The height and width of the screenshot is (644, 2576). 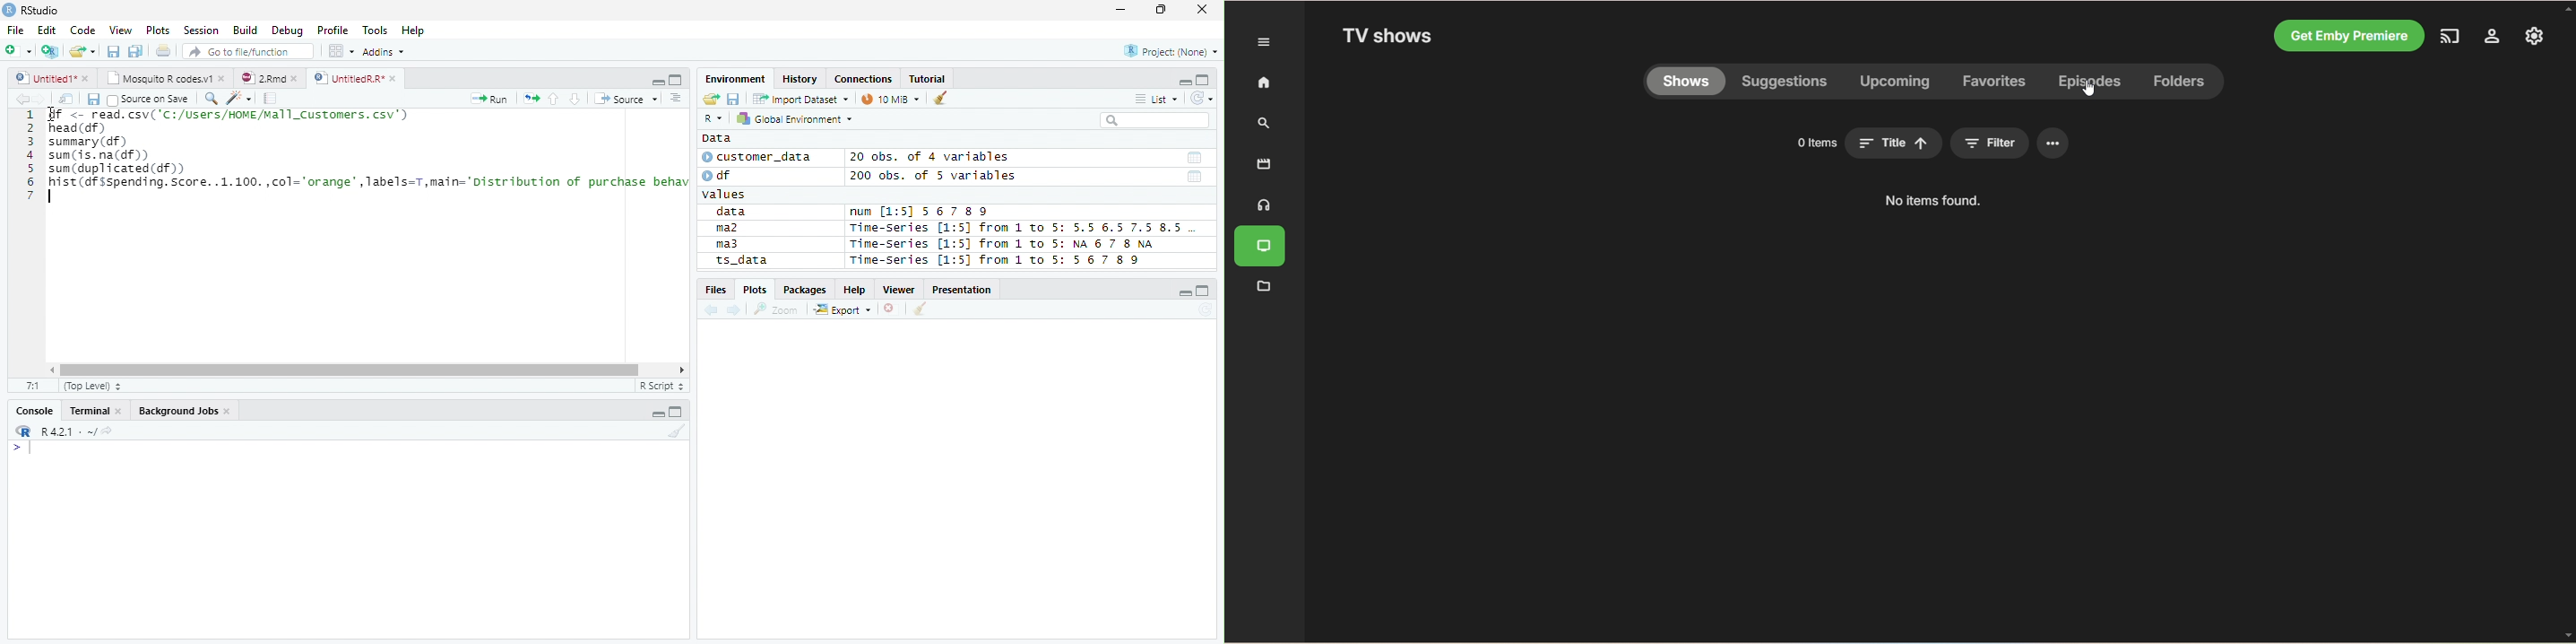 I want to click on ts_data, so click(x=766, y=263).